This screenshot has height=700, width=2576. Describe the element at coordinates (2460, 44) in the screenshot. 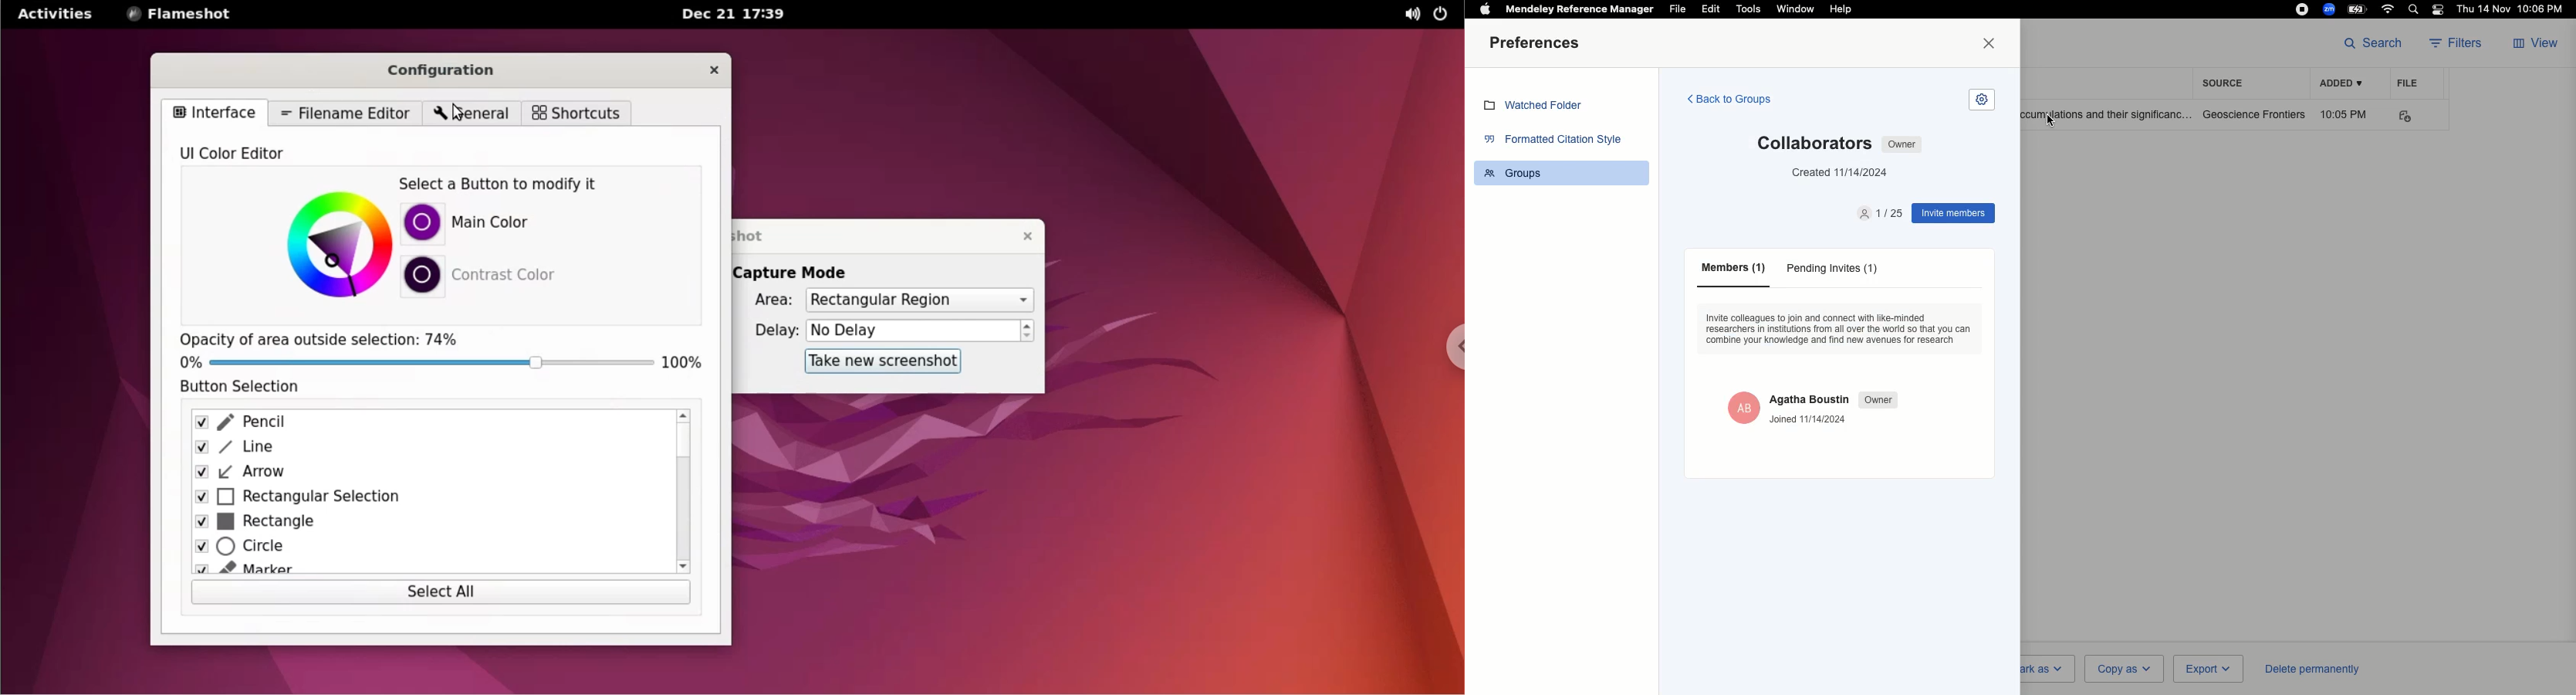

I see `Filters` at that location.